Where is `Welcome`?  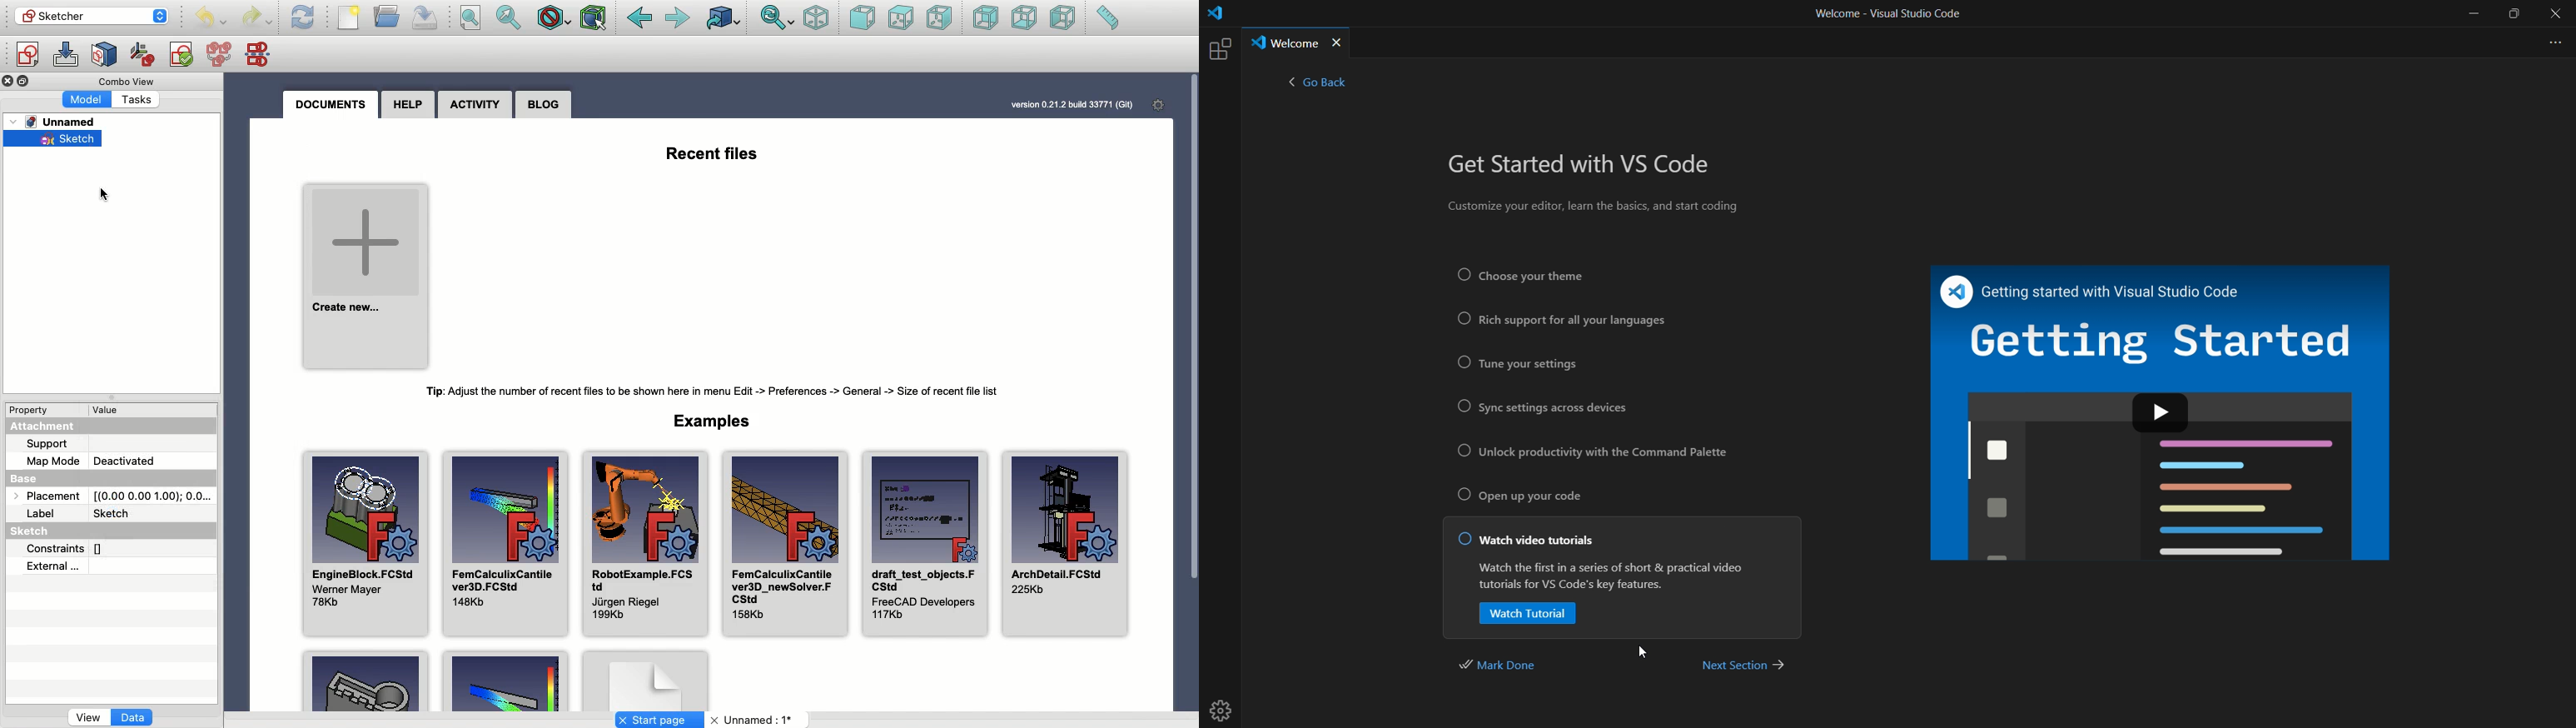
Welcome is located at coordinates (1284, 42).